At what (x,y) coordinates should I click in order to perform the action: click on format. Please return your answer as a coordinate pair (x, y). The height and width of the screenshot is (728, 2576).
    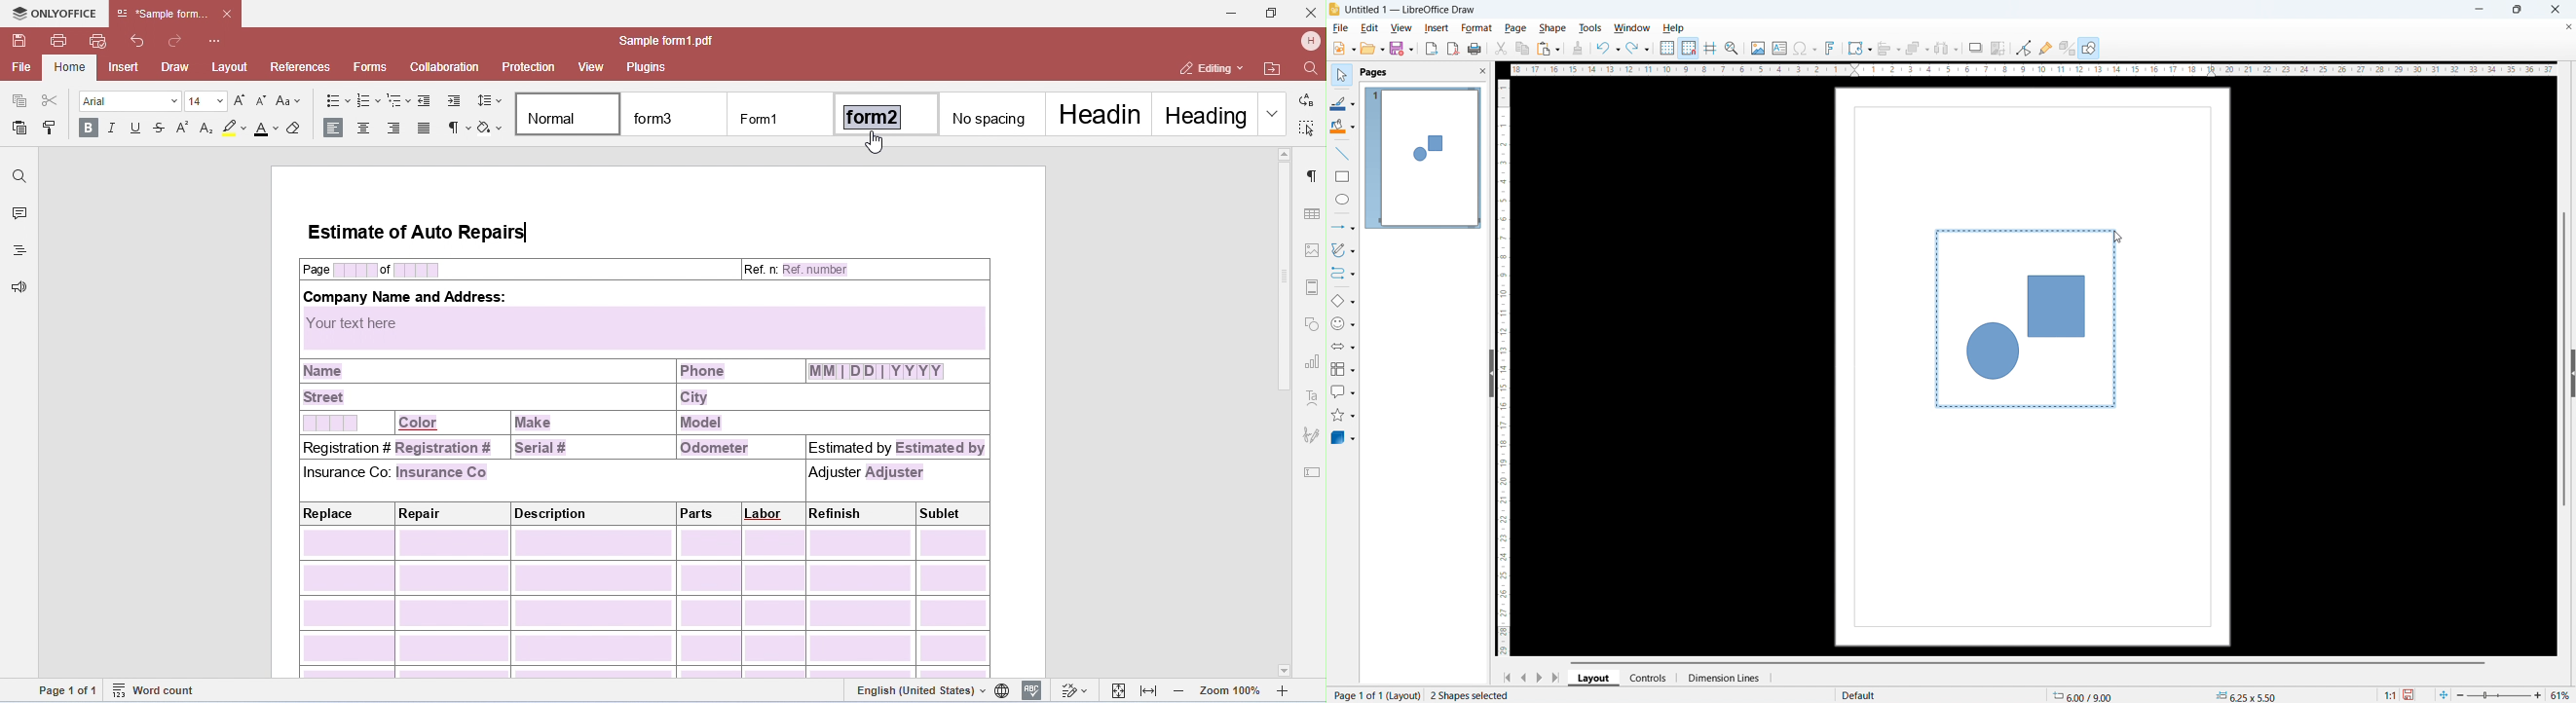
    Looking at the image, I should click on (1477, 29).